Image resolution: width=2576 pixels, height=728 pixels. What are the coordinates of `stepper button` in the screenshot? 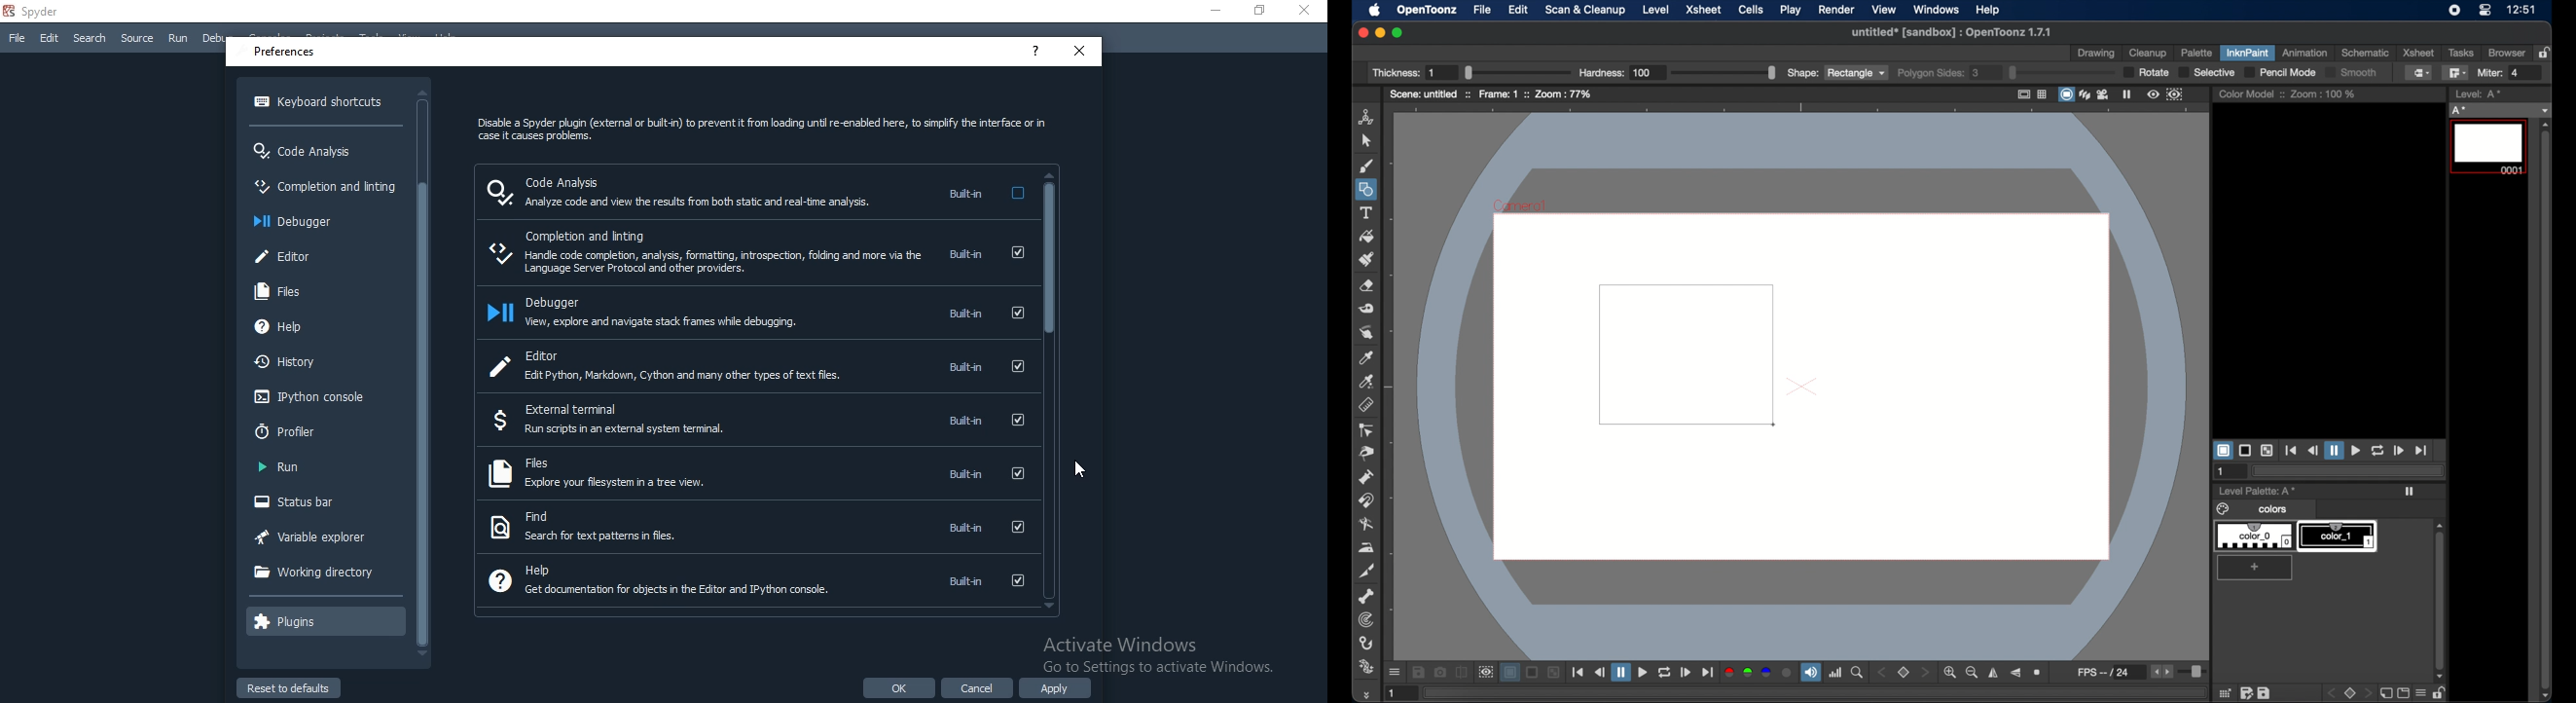 It's located at (1925, 672).